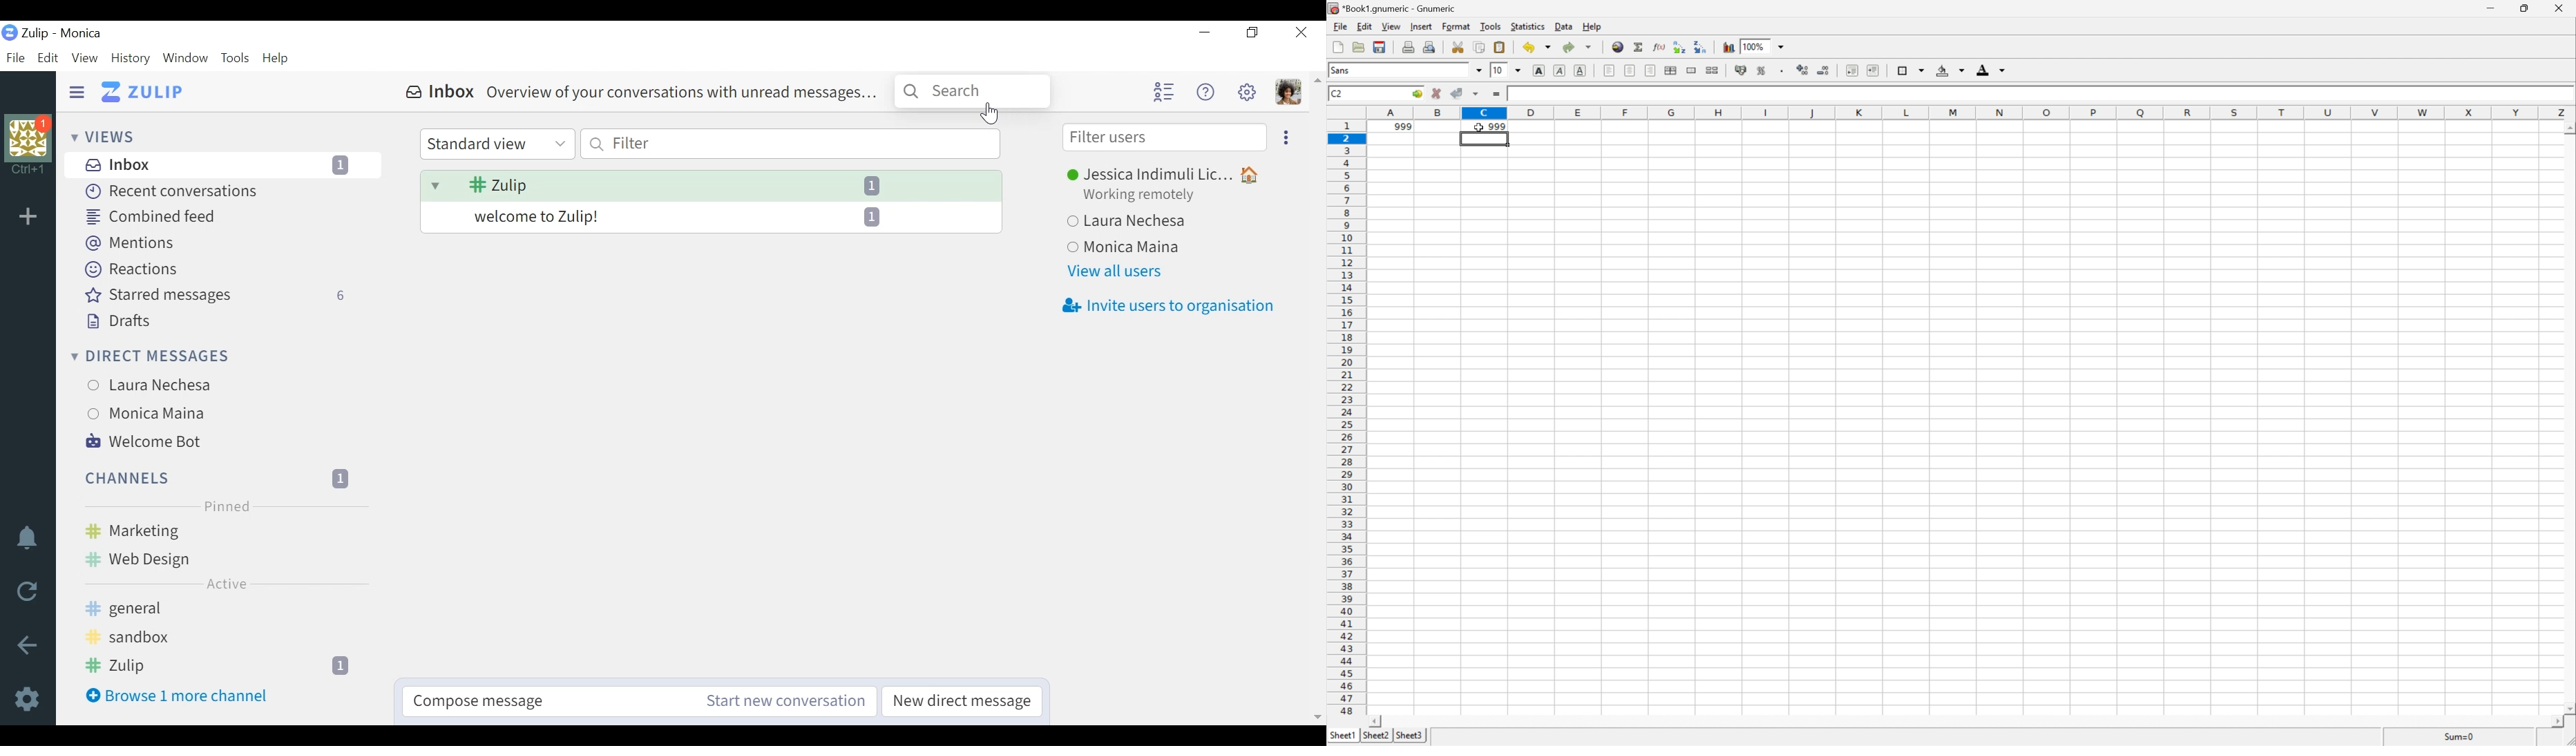 This screenshot has width=2576, height=756. Describe the element at coordinates (1466, 93) in the screenshot. I see `accept changes across selections` at that location.